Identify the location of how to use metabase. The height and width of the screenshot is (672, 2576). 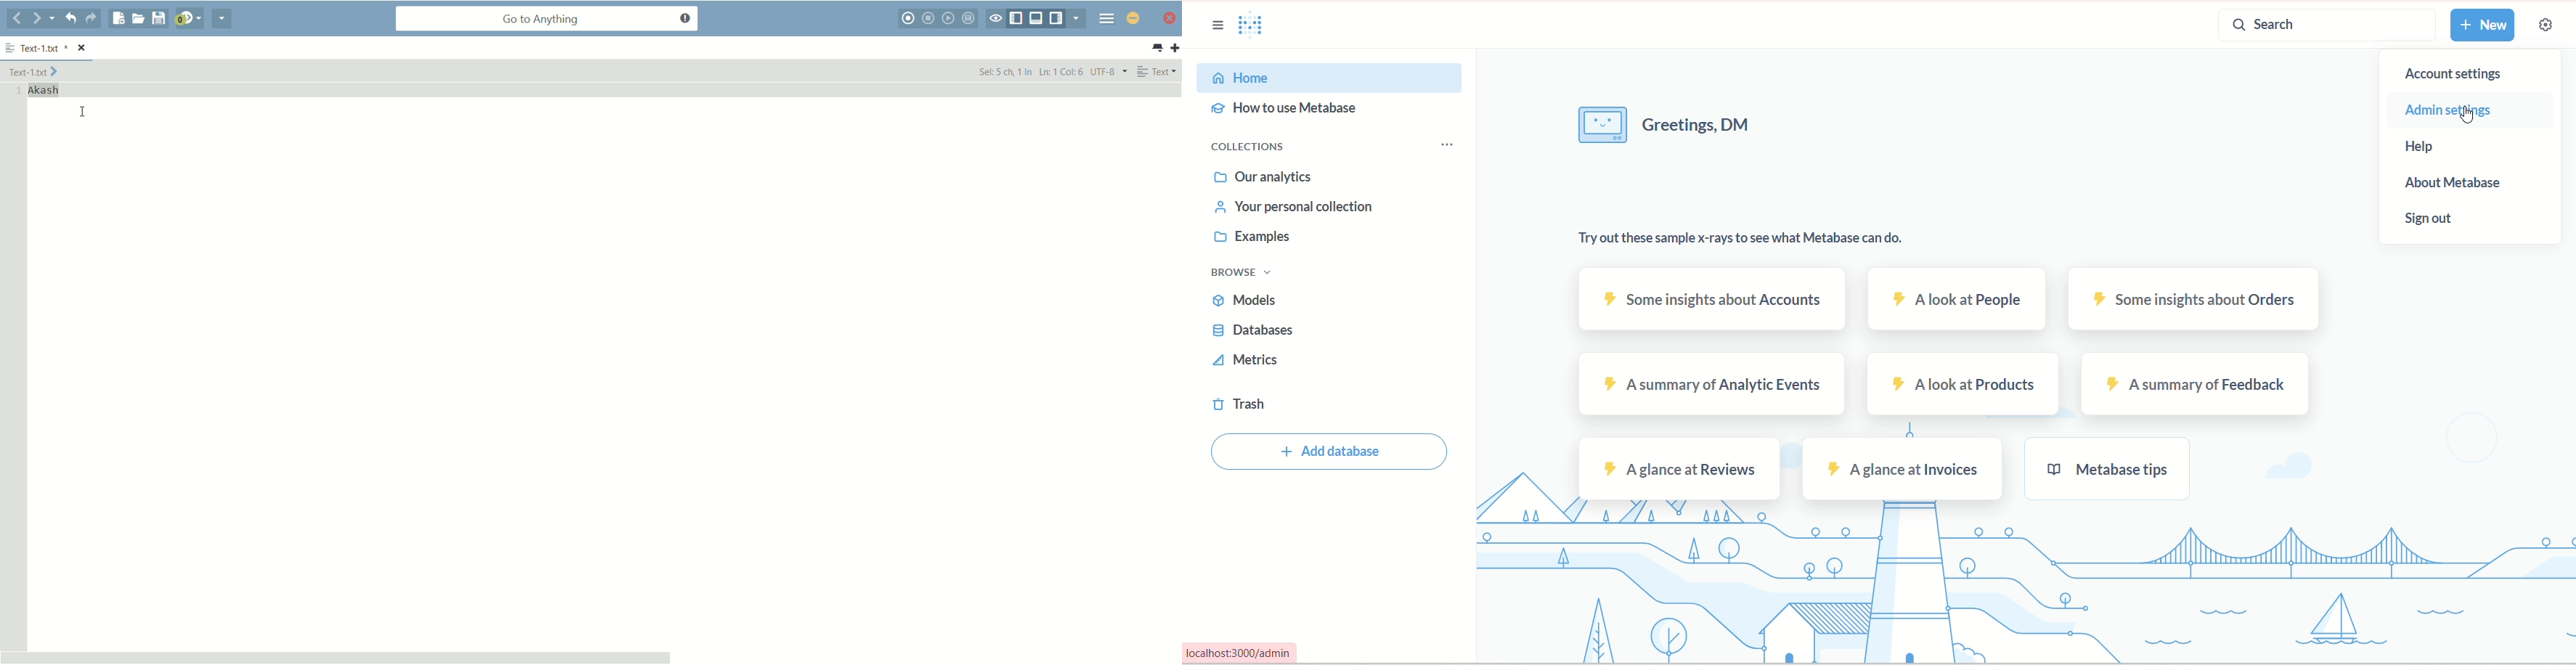
(1288, 111).